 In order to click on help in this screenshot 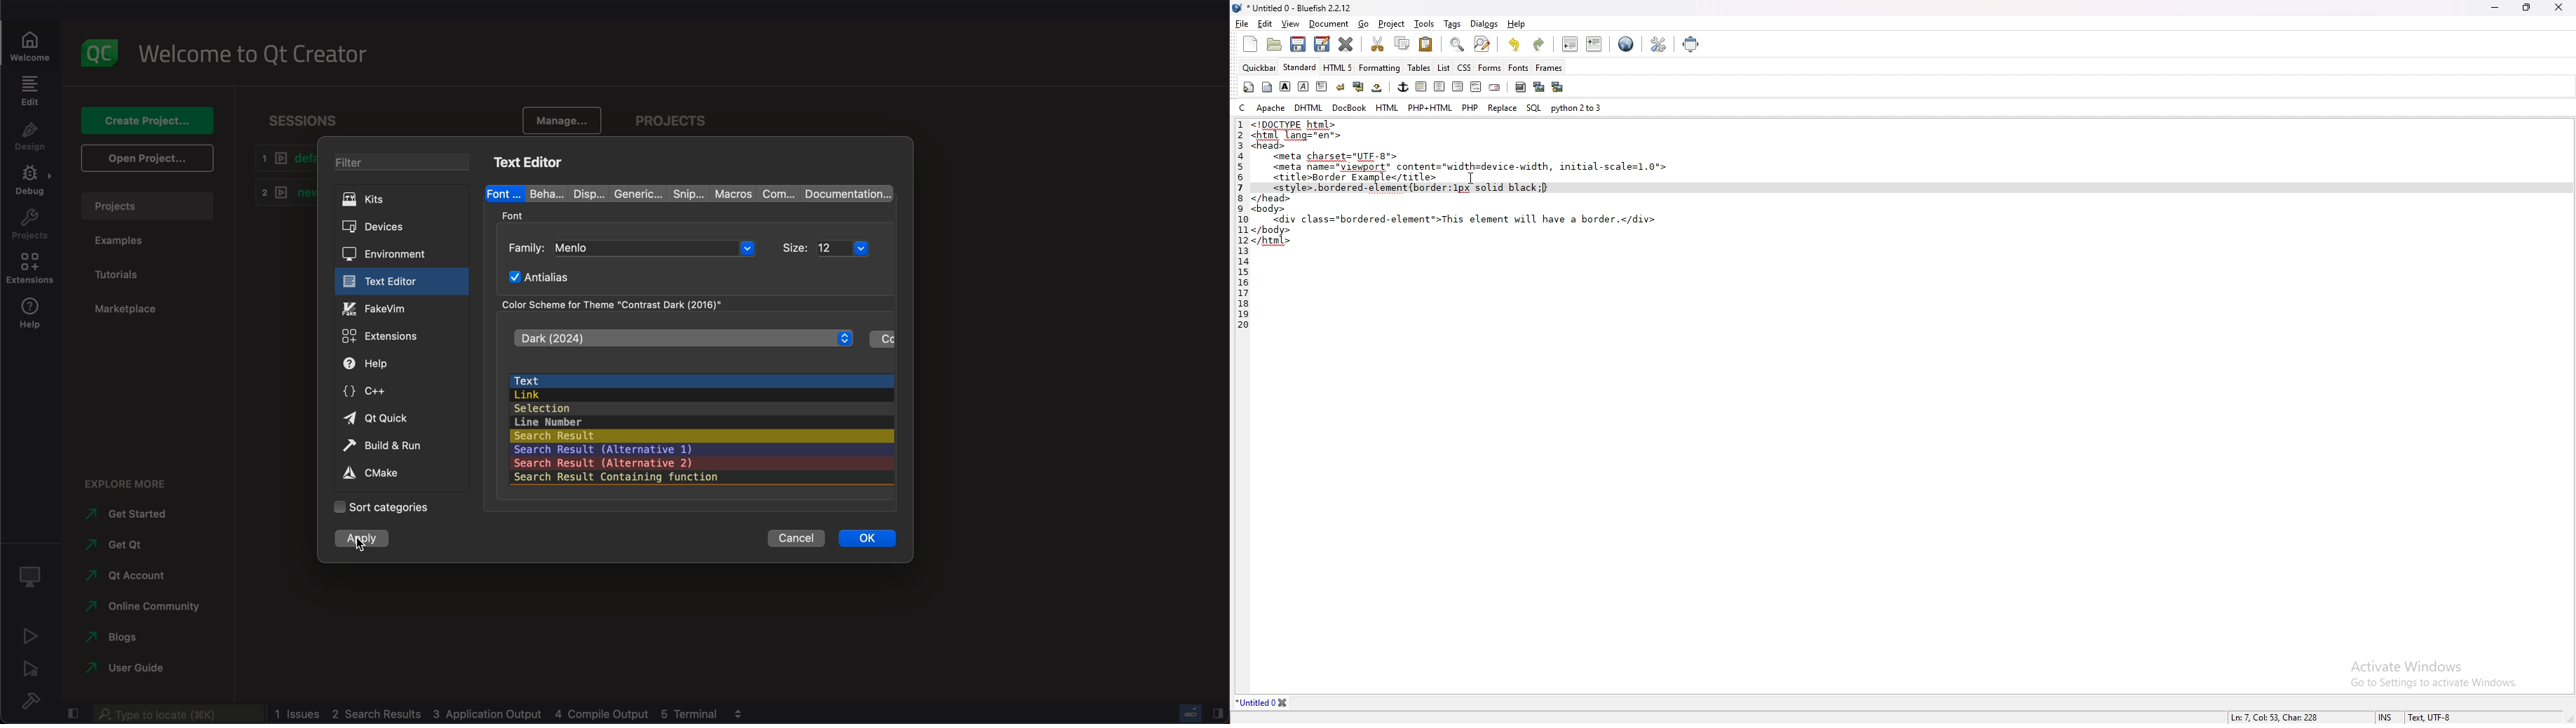, I will do `click(1517, 23)`.